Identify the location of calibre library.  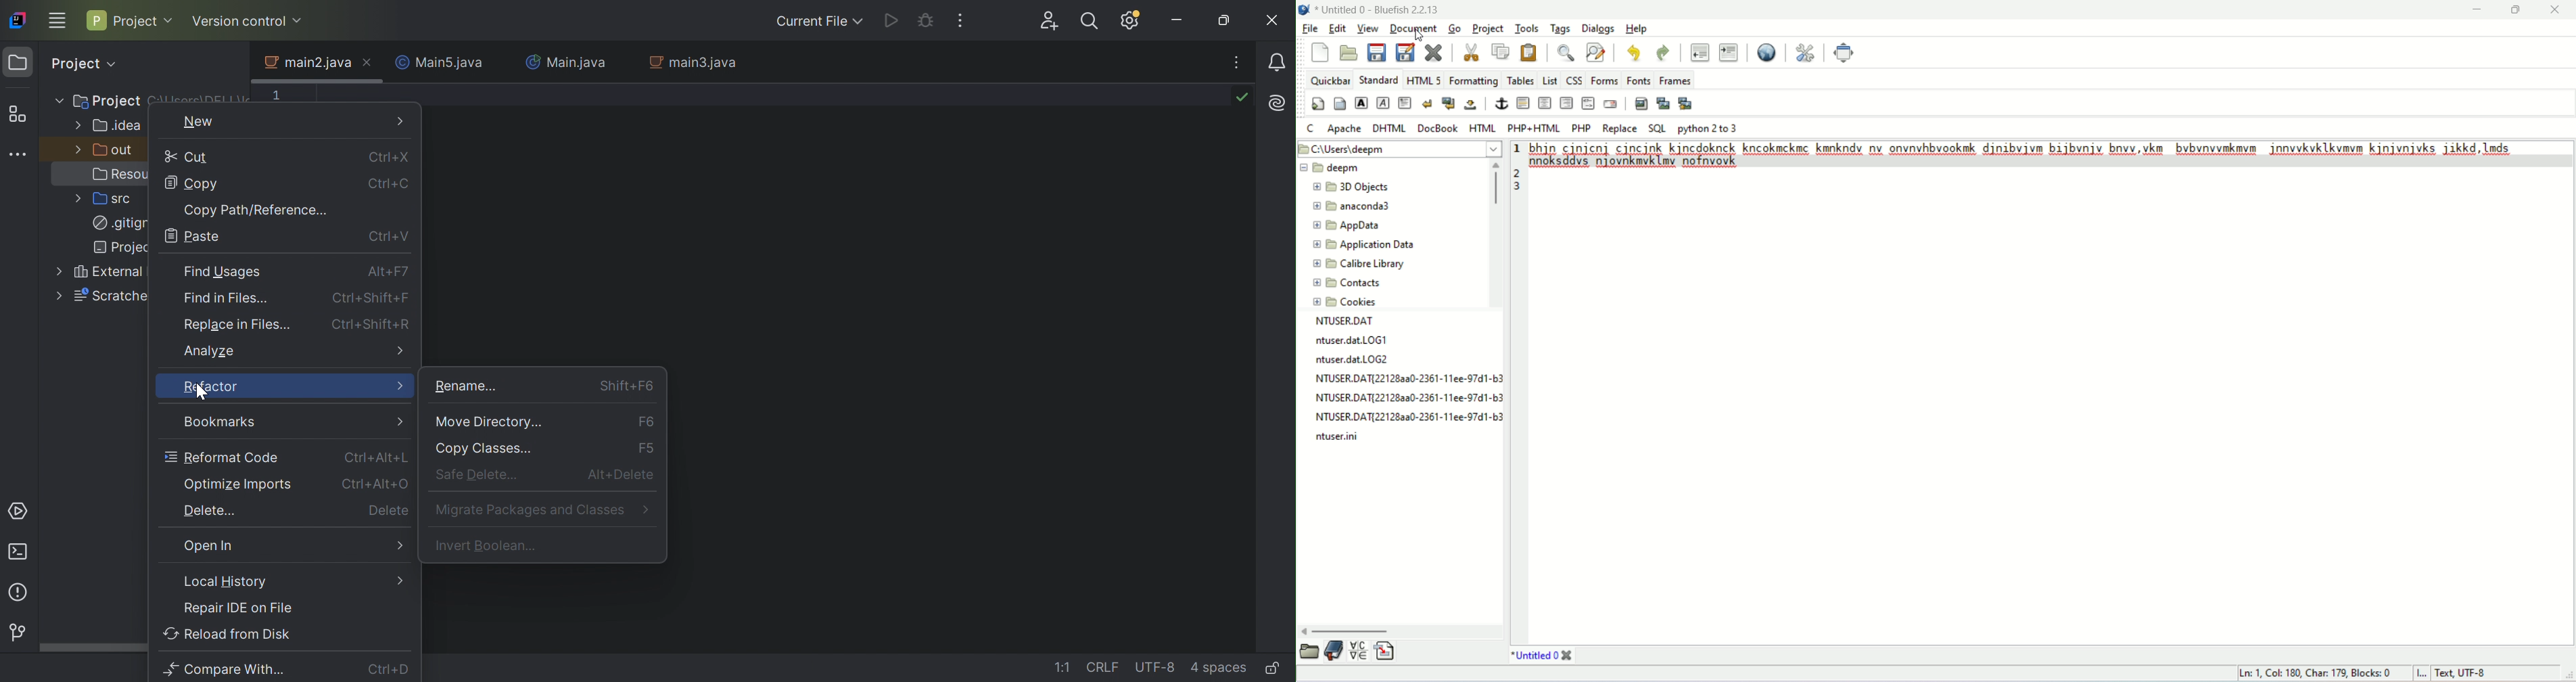
(1364, 264).